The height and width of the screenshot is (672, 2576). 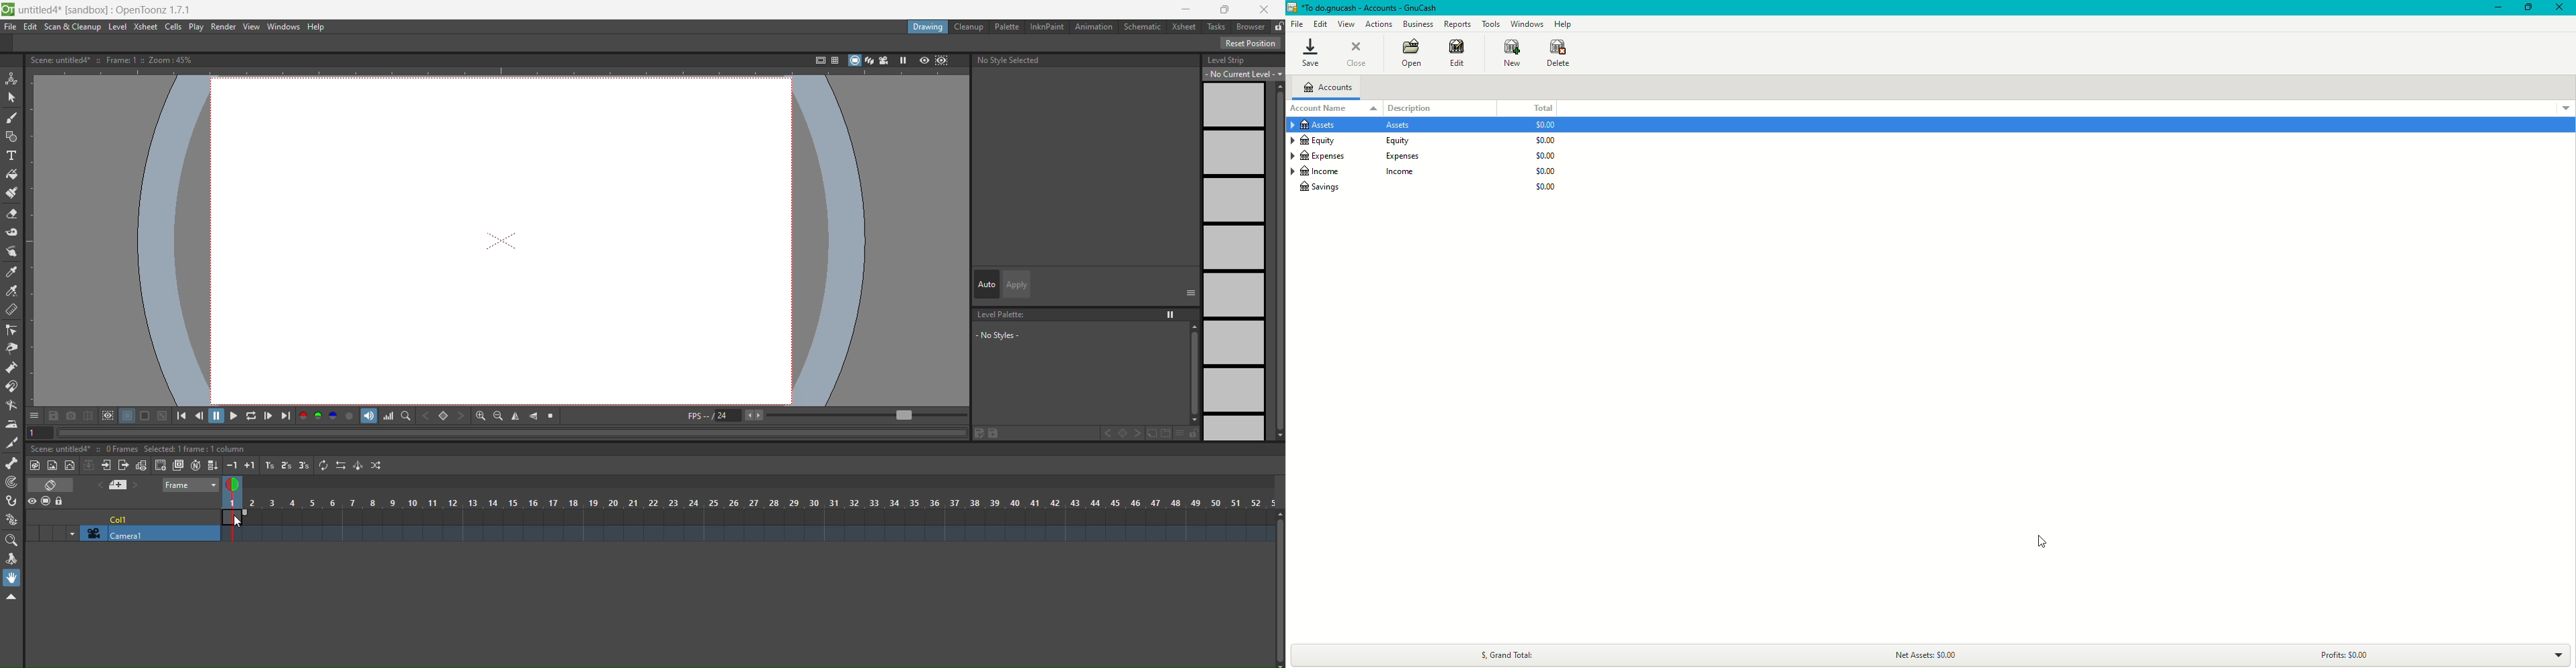 I want to click on Windows, so click(x=1526, y=23).